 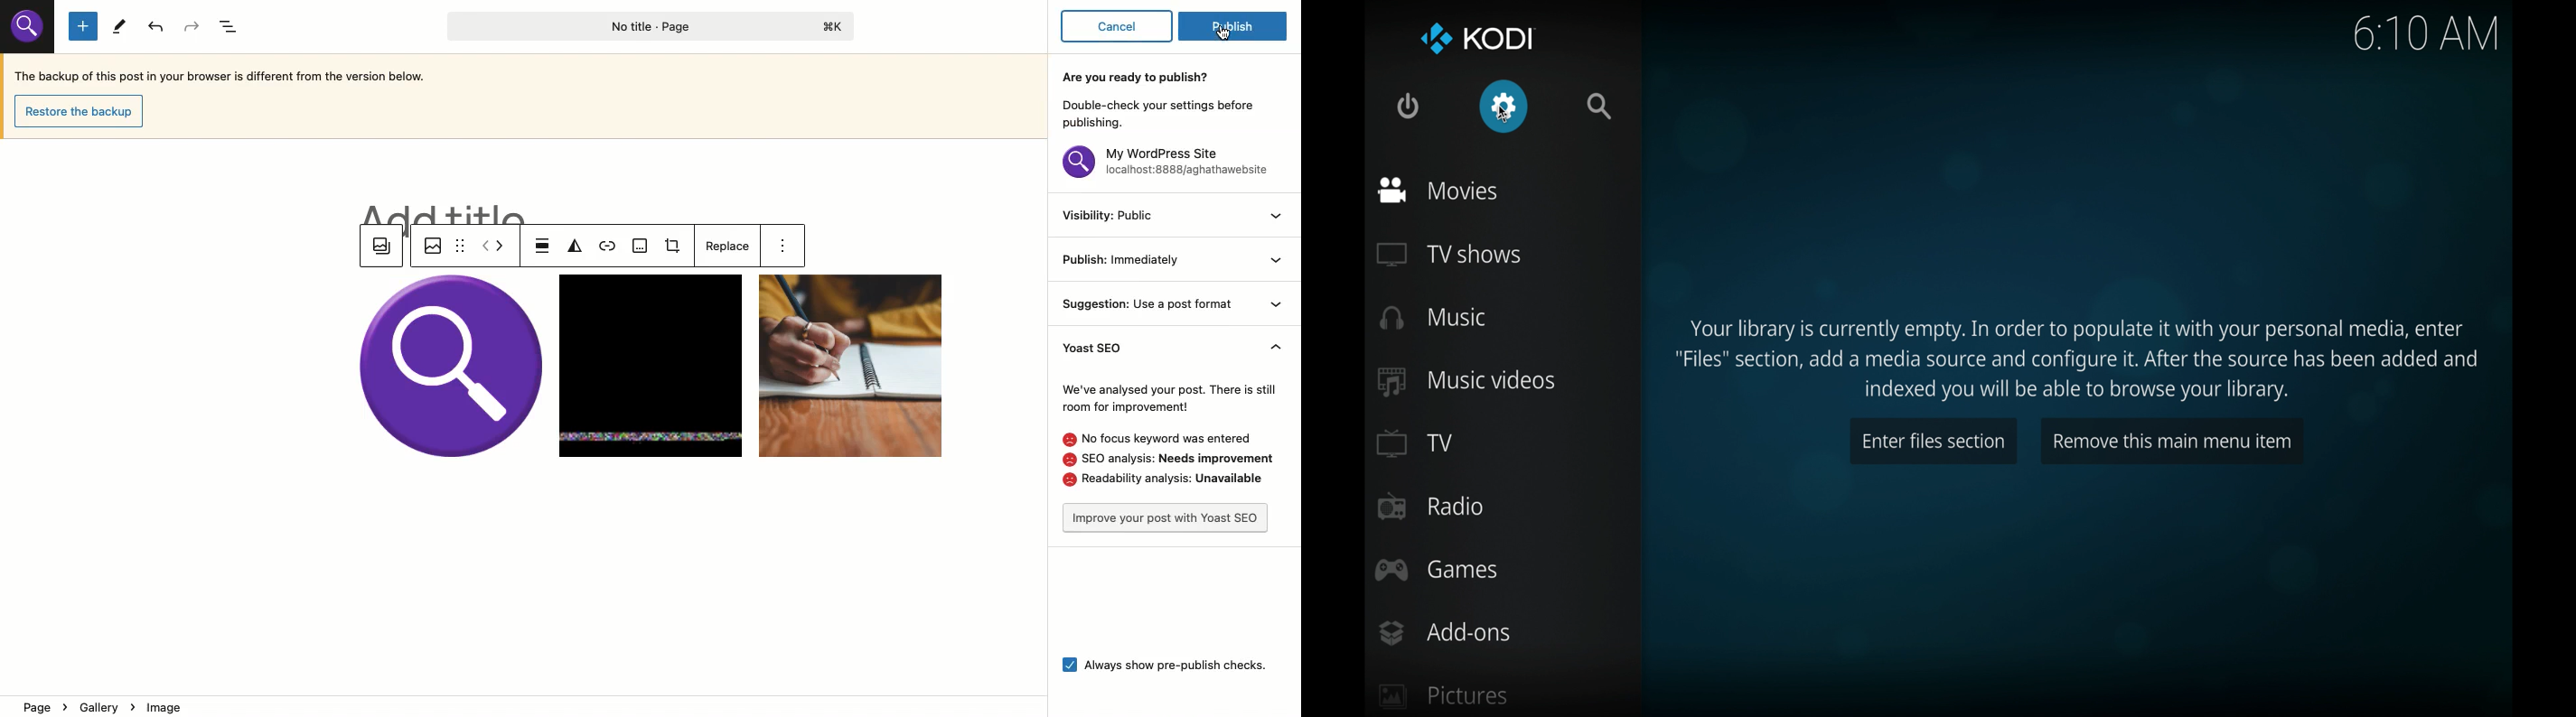 What do you see at coordinates (1159, 97) in the screenshot?
I see `Are you ready to publish?` at bounding box center [1159, 97].